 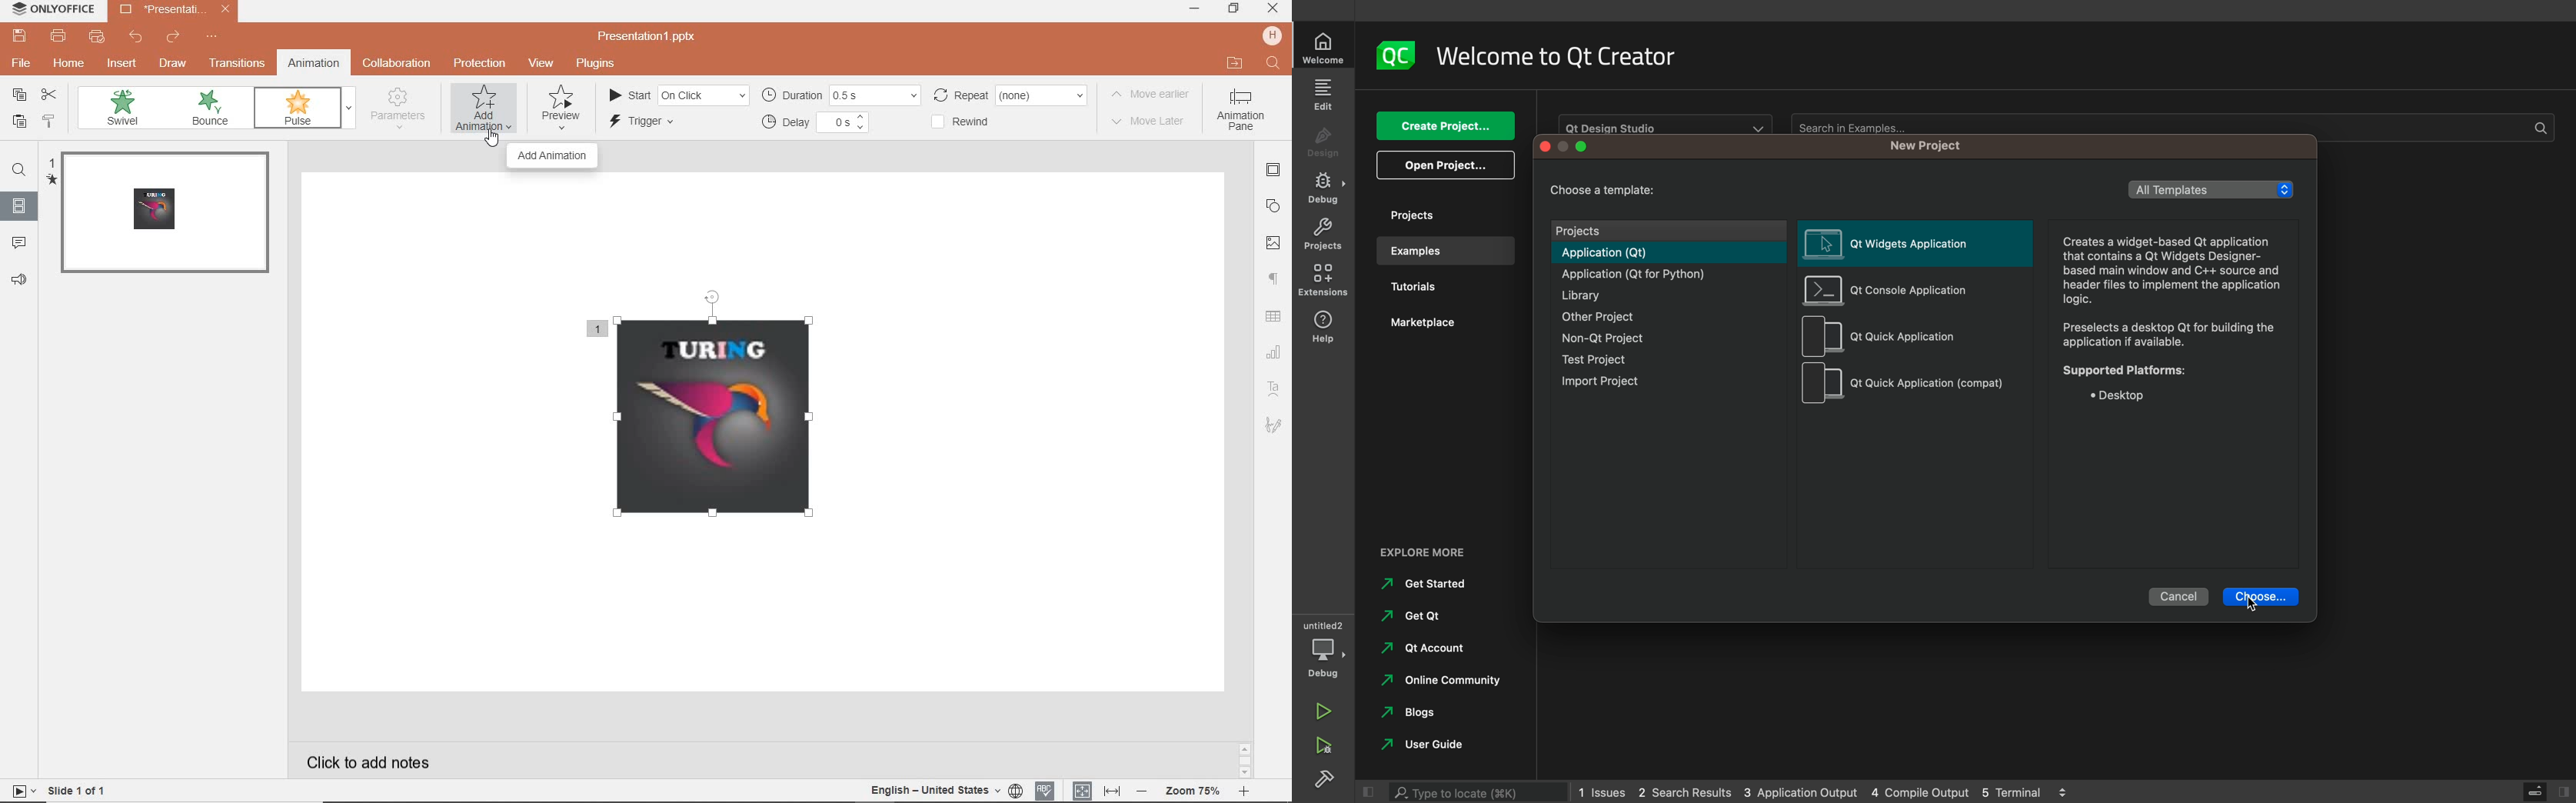 What do you see at coordinates (18, 281) in the screenshot?
I see `feedback & support` at bounding box center [18, 281].